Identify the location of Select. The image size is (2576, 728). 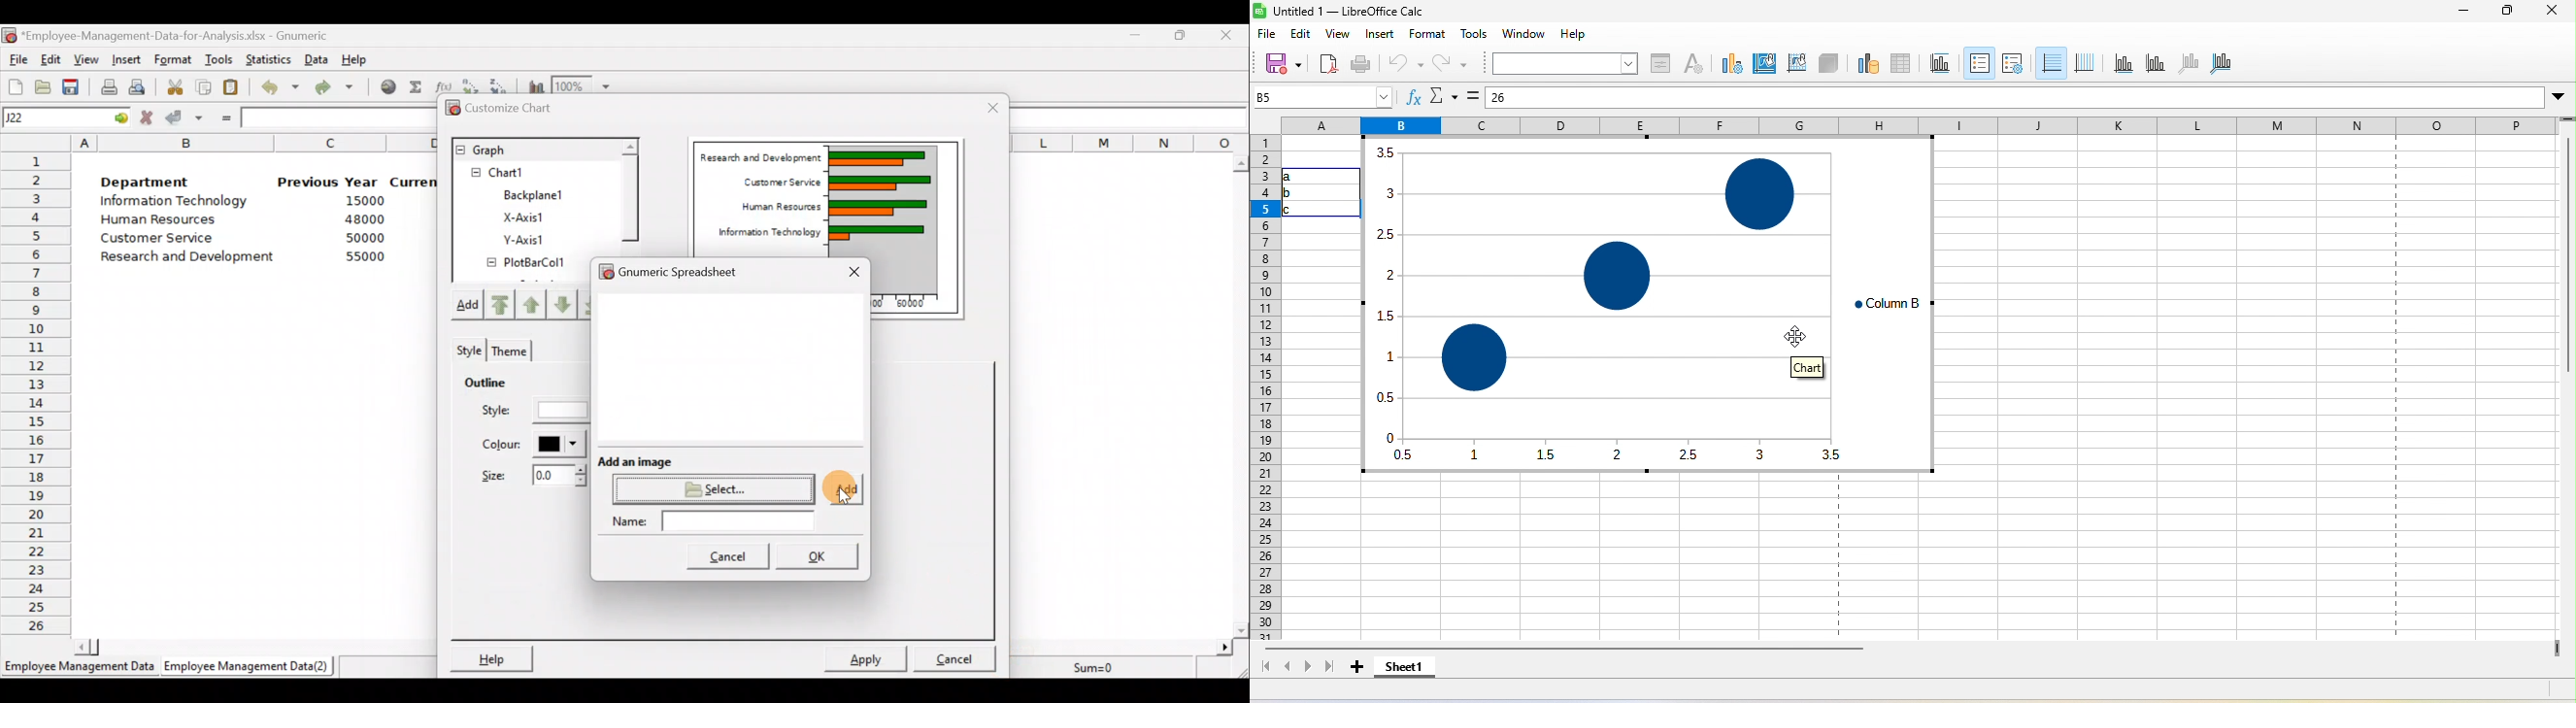
(719, 488).